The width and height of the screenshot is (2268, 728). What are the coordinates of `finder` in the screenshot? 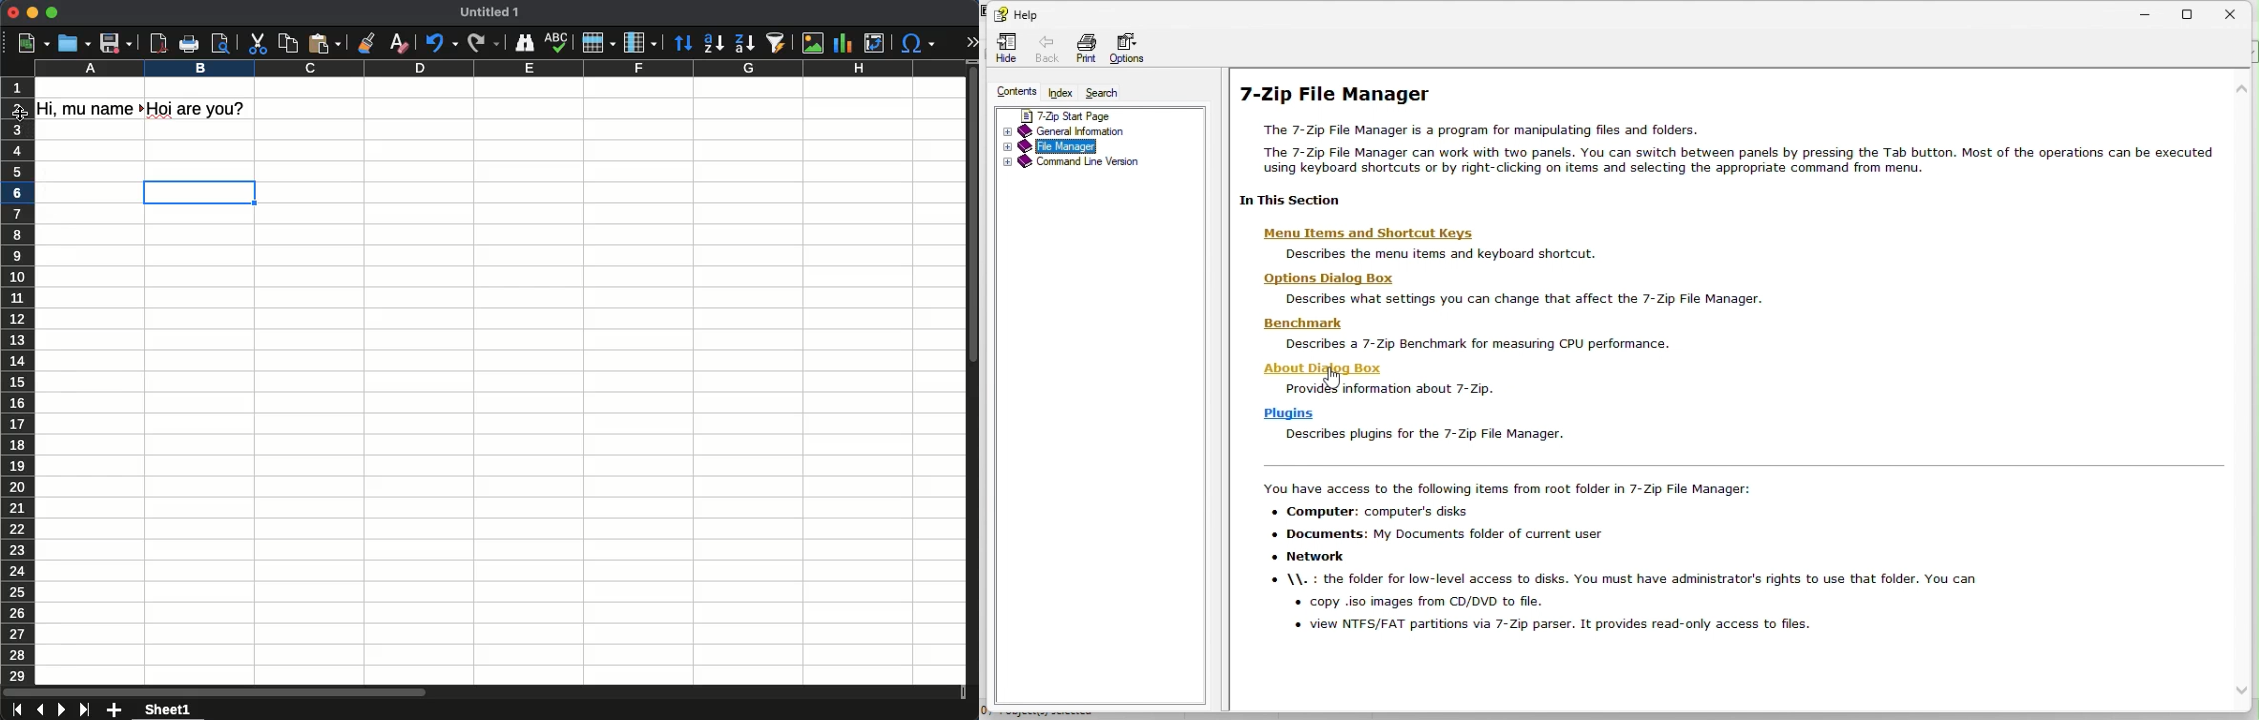 It's located at (525, 44).